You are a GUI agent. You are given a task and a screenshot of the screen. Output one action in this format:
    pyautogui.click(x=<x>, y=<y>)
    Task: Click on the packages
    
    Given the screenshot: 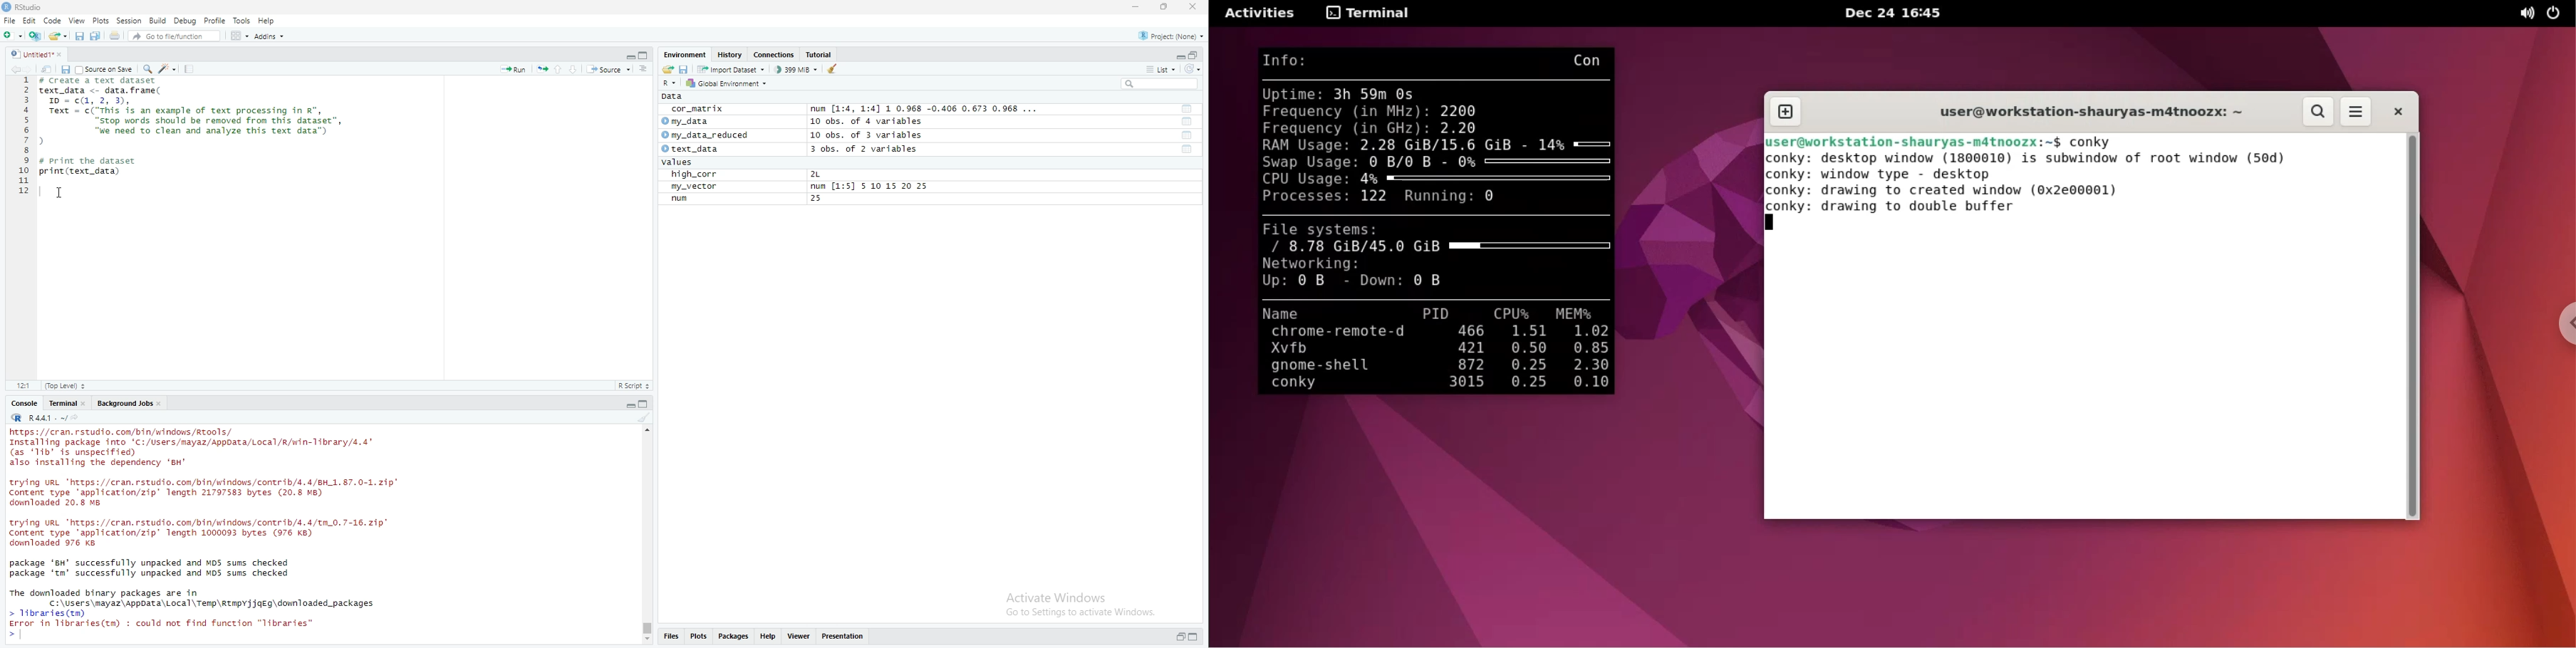 What is the action you would take?
    pyautogui.click(x=735, y=636)
    